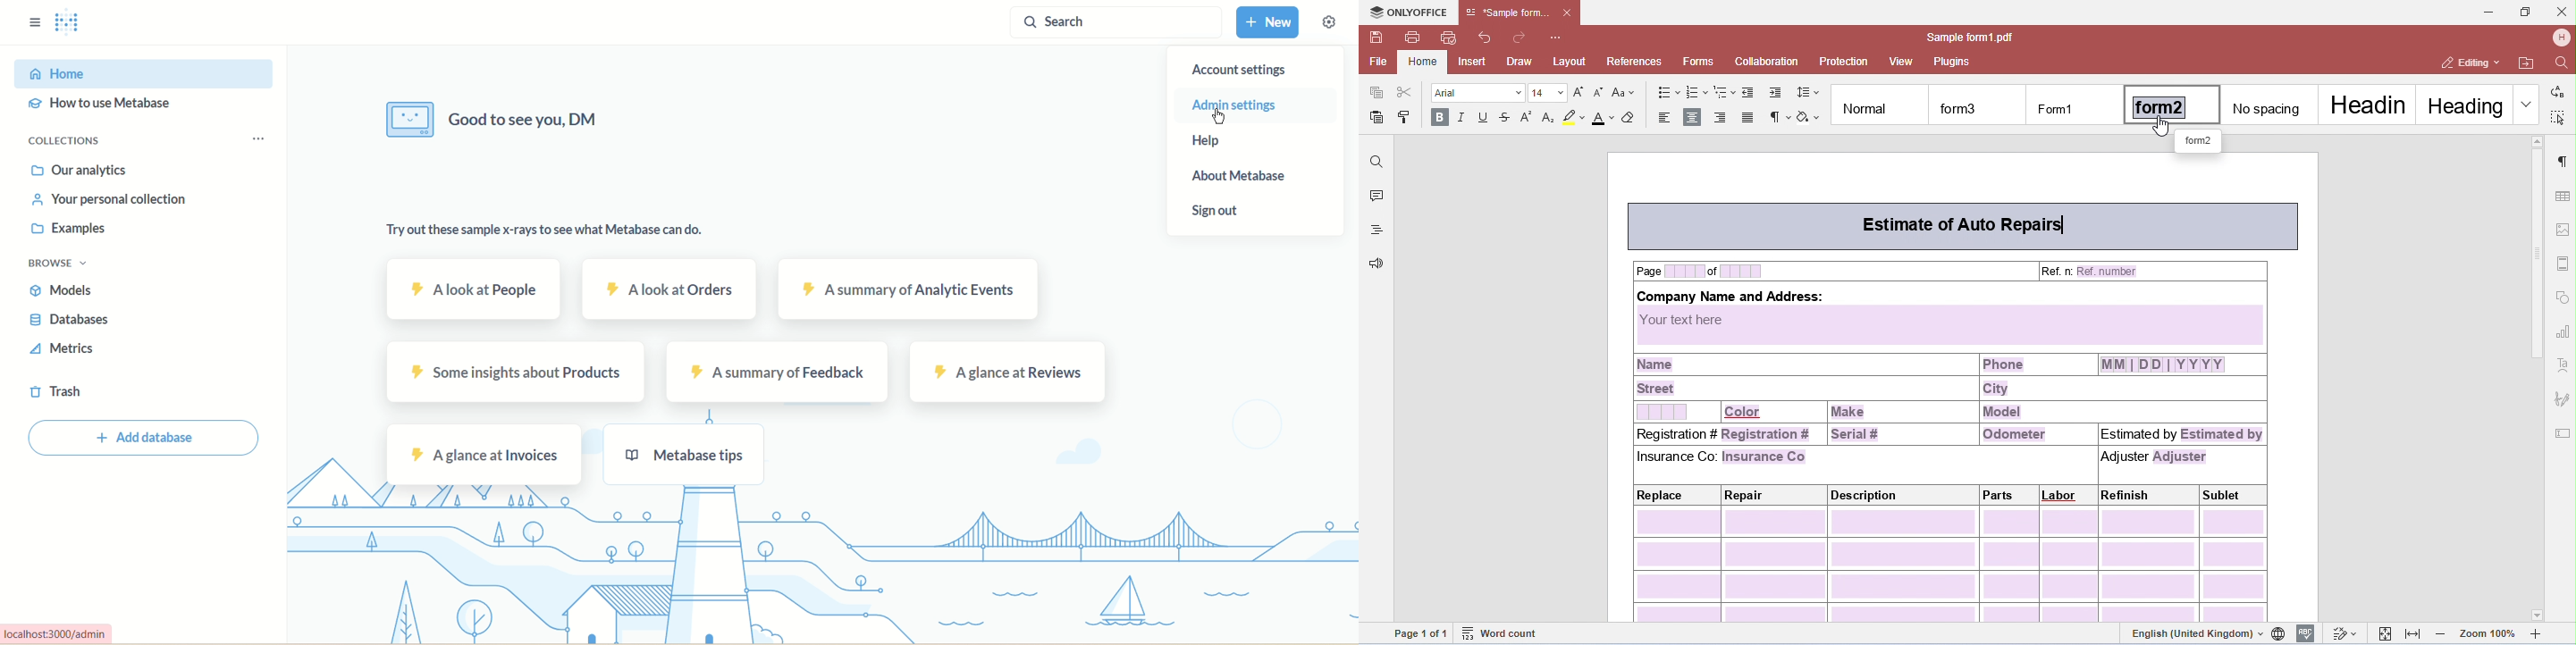  What do you see at coordinates (672, 291) in the screenshot?
I see `a look at orders` at bounding box center [672, 291].